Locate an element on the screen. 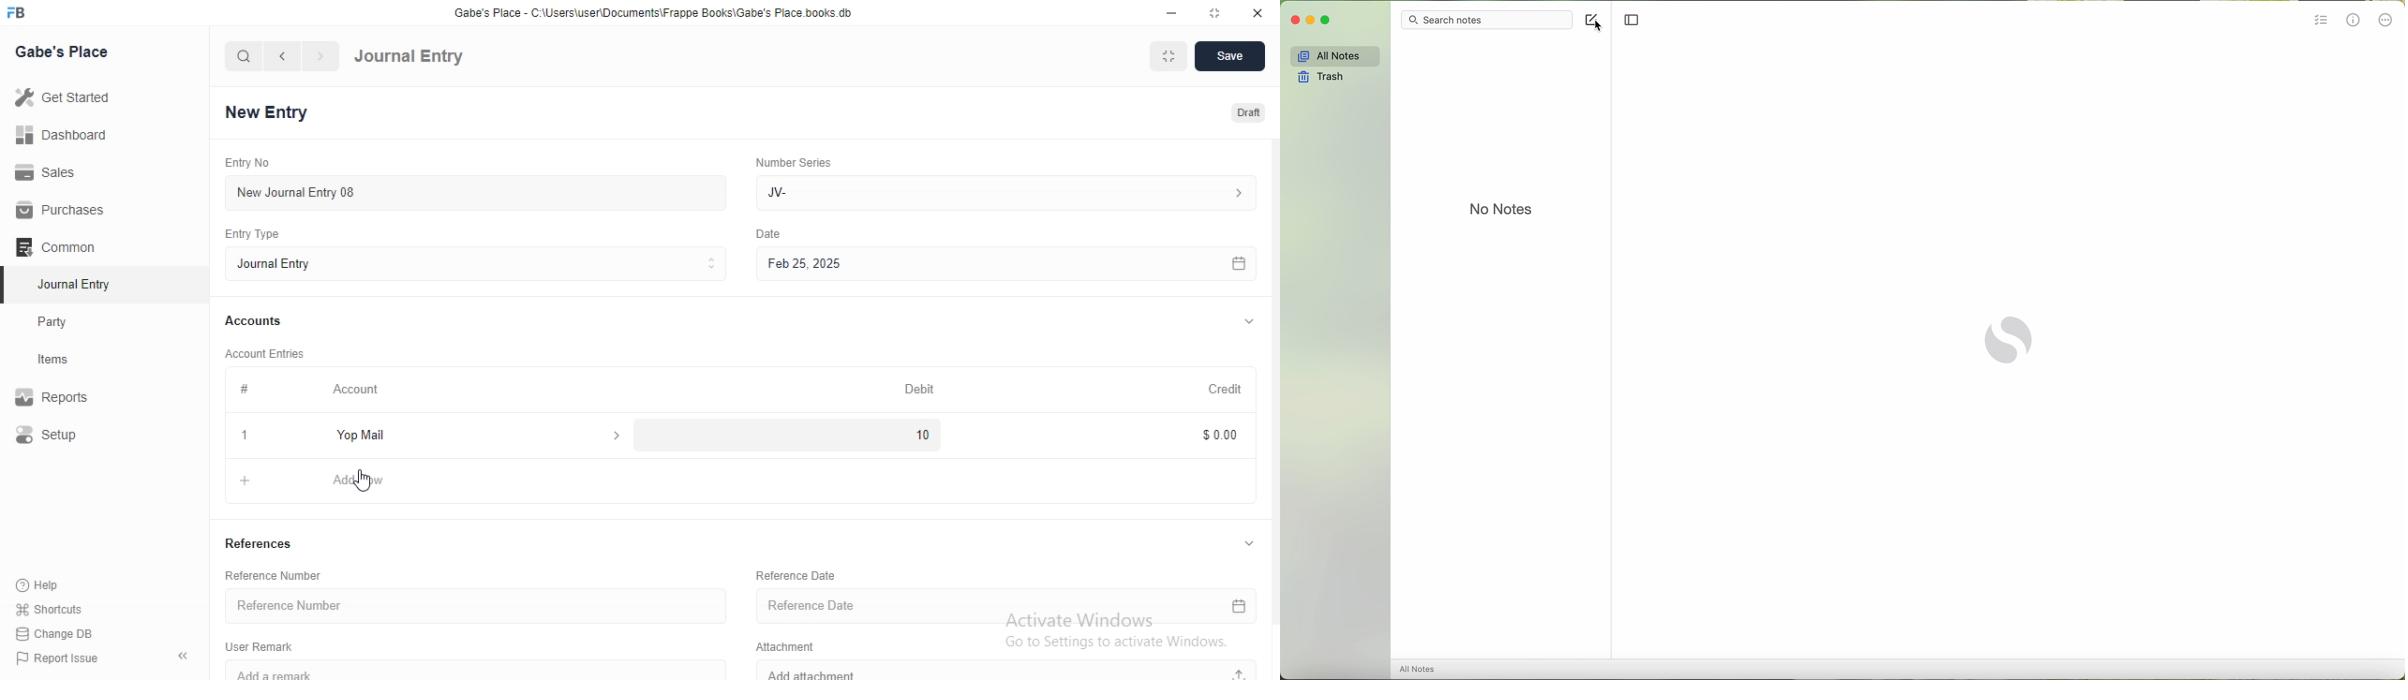  Add a remark is located at coordinates (486, 670).